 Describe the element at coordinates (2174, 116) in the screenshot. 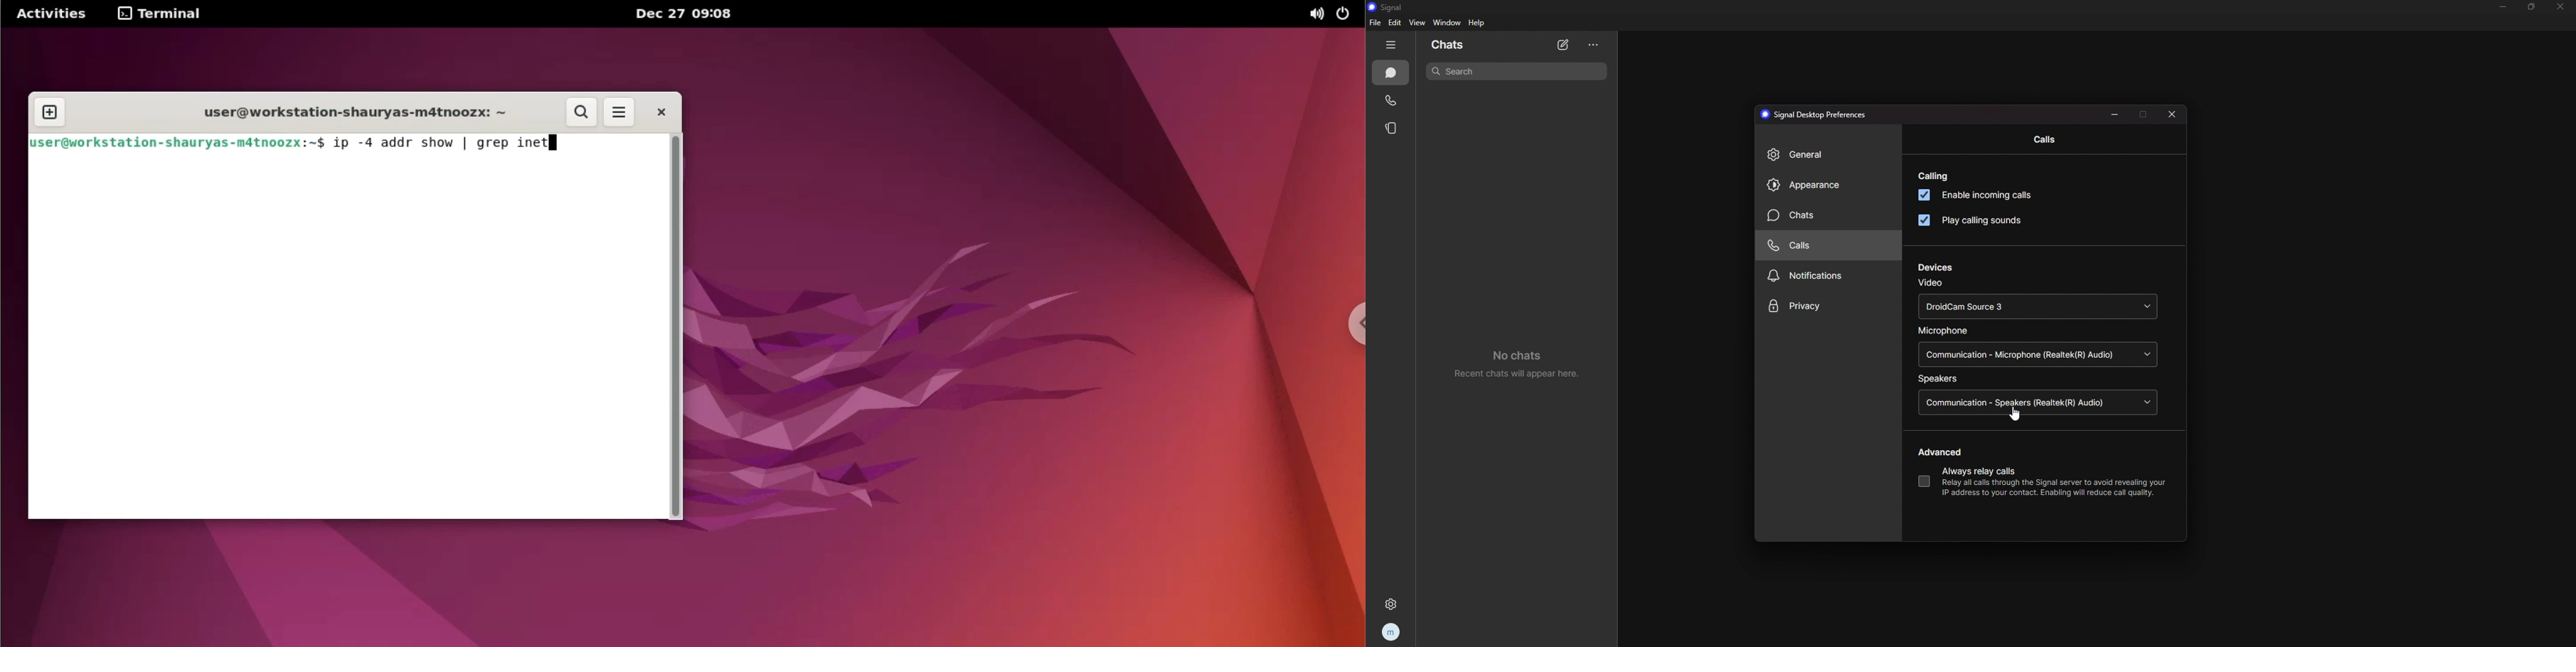

I see `close` at that location.